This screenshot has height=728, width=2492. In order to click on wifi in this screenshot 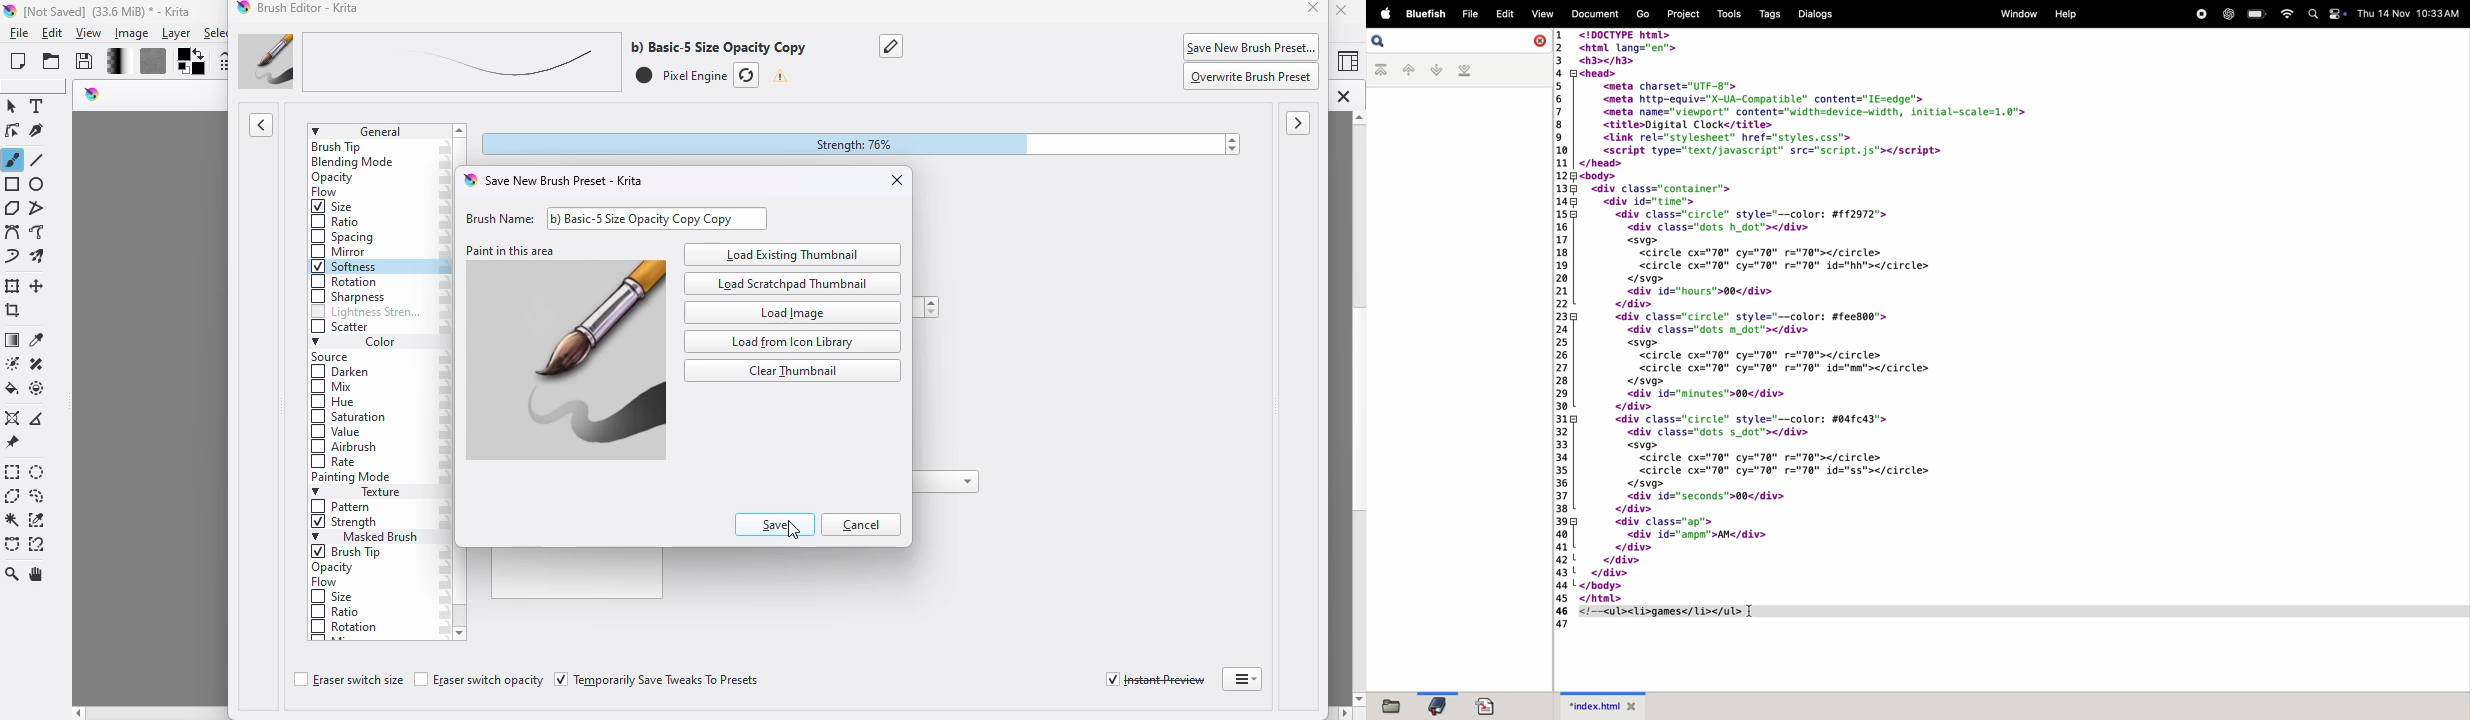, I will do `click(2286, 13)`.